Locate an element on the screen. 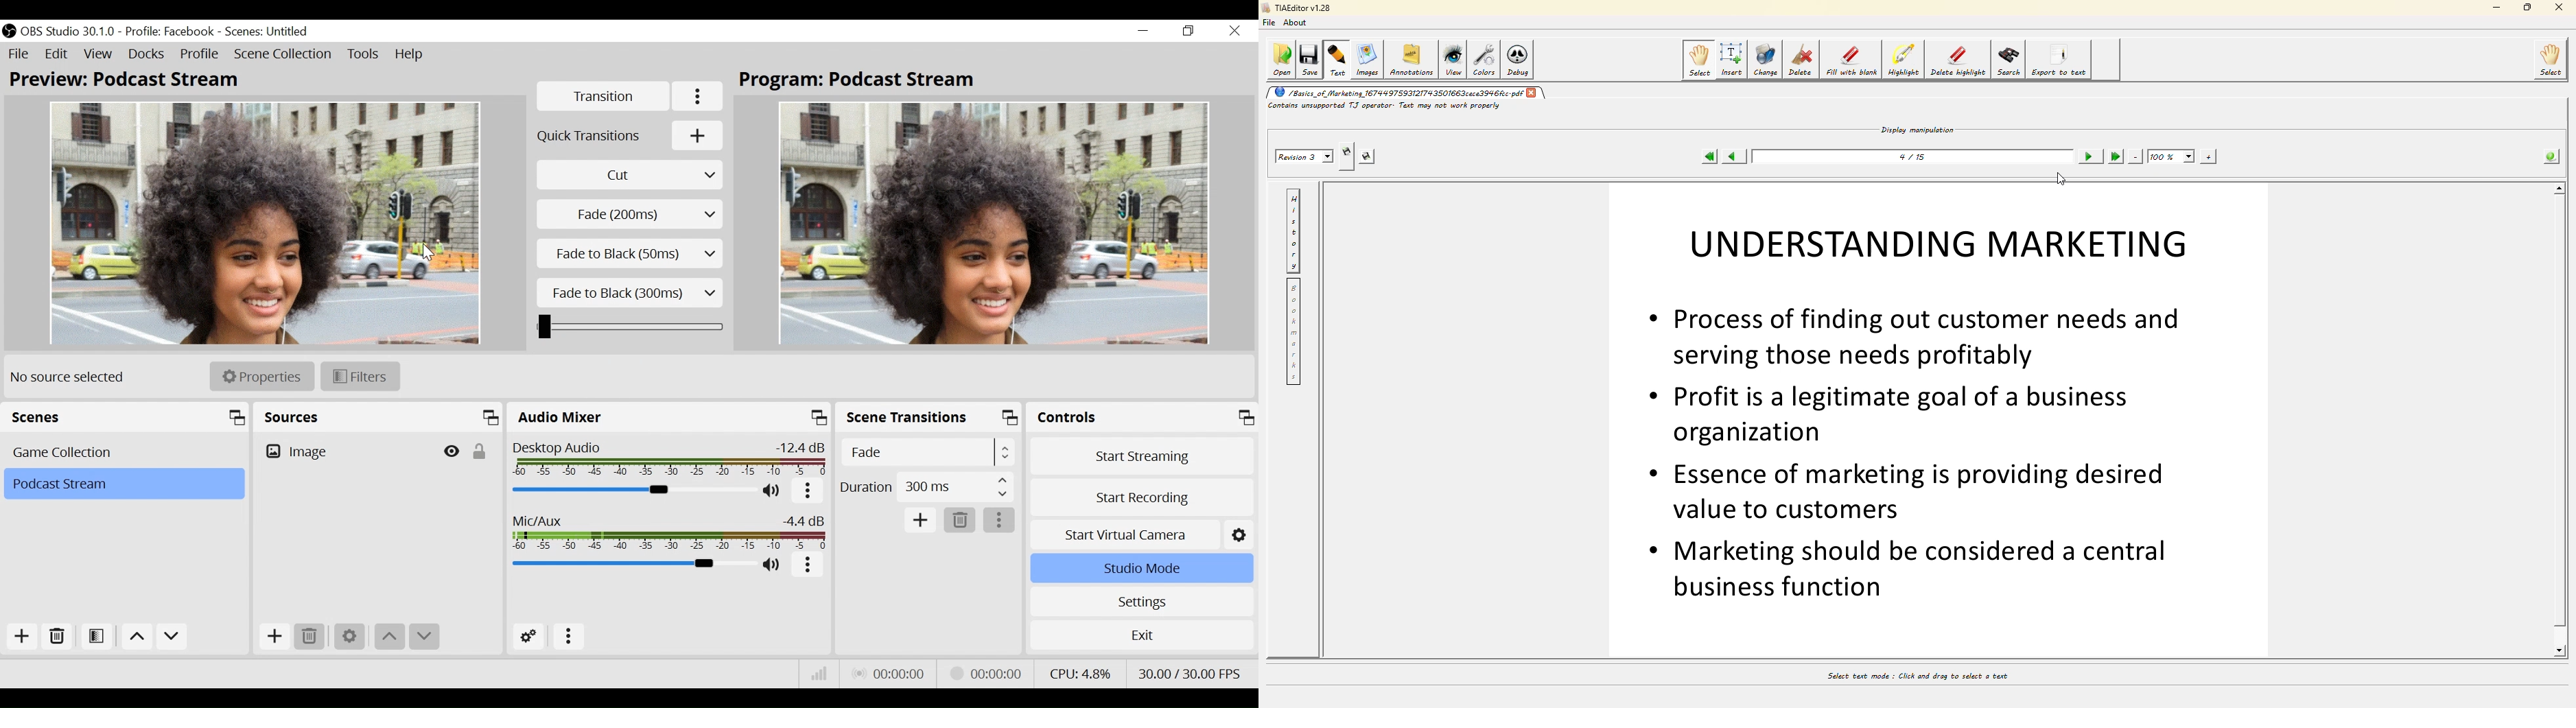 The image size is (2576, 728). Bitrate is located at coordinates (821, 675).